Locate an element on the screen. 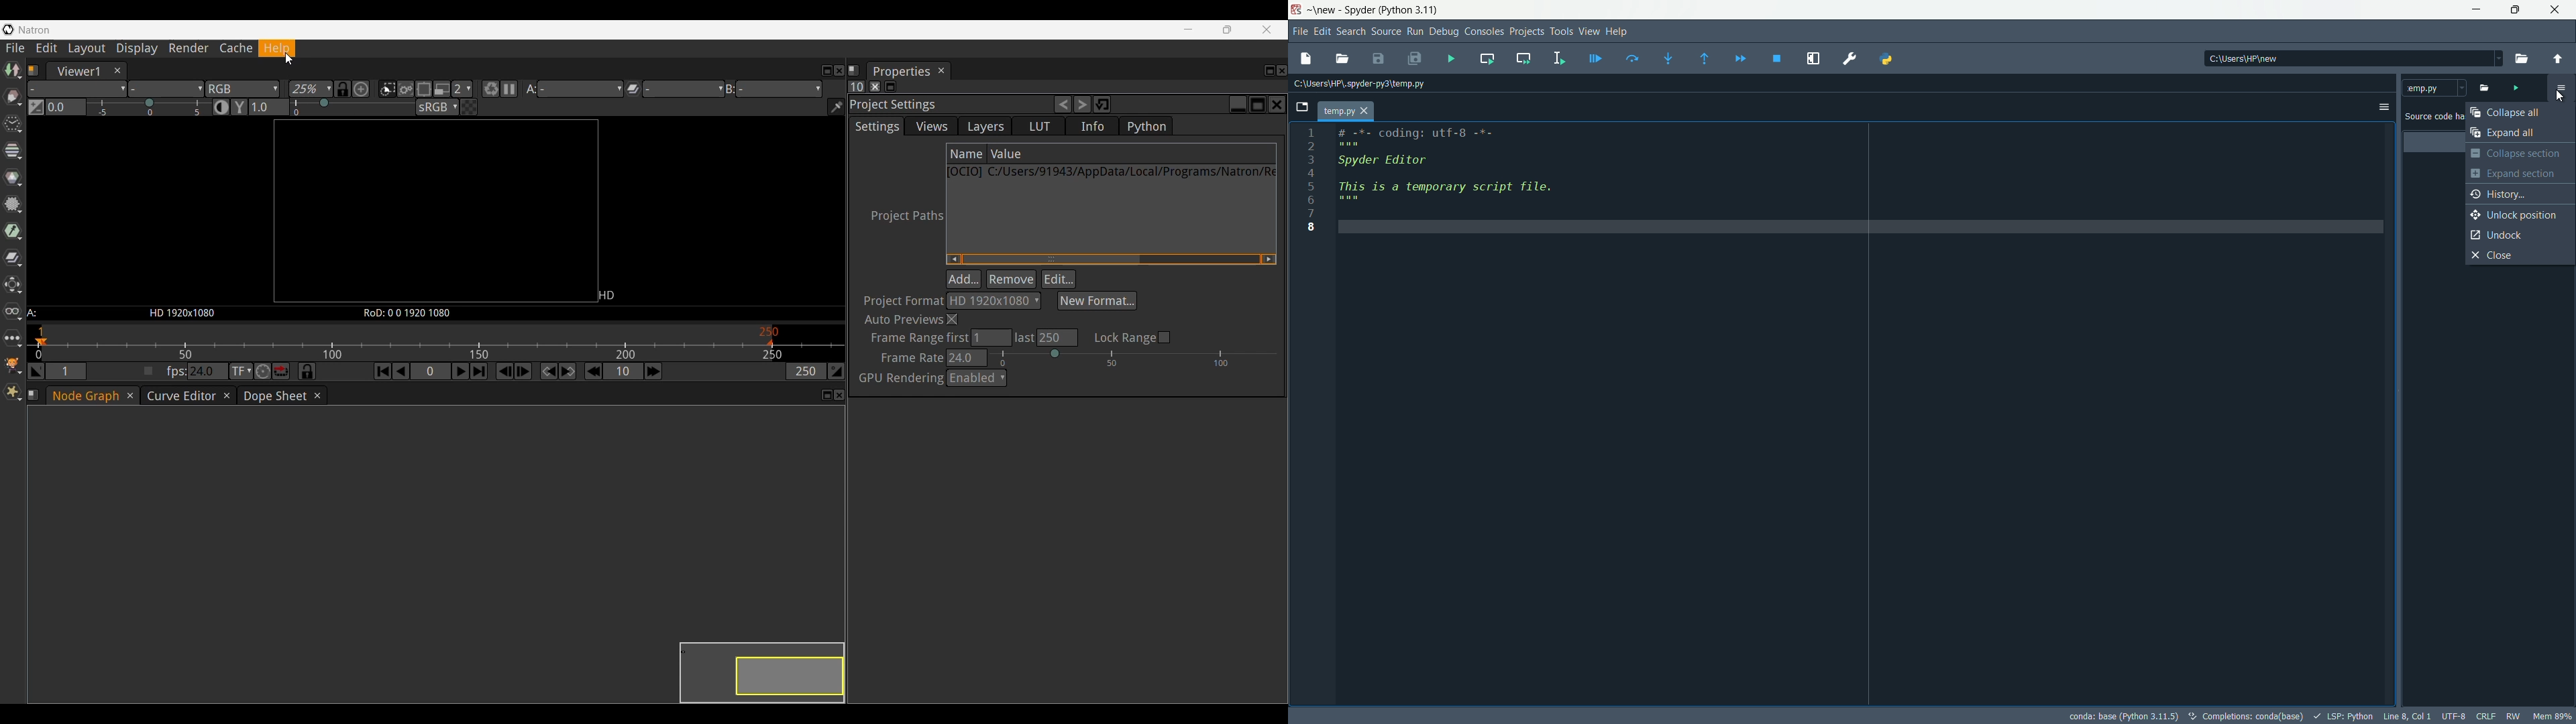 The height and width of the screenshot is (728, 2576). history is located at coordinates (2520, 194).